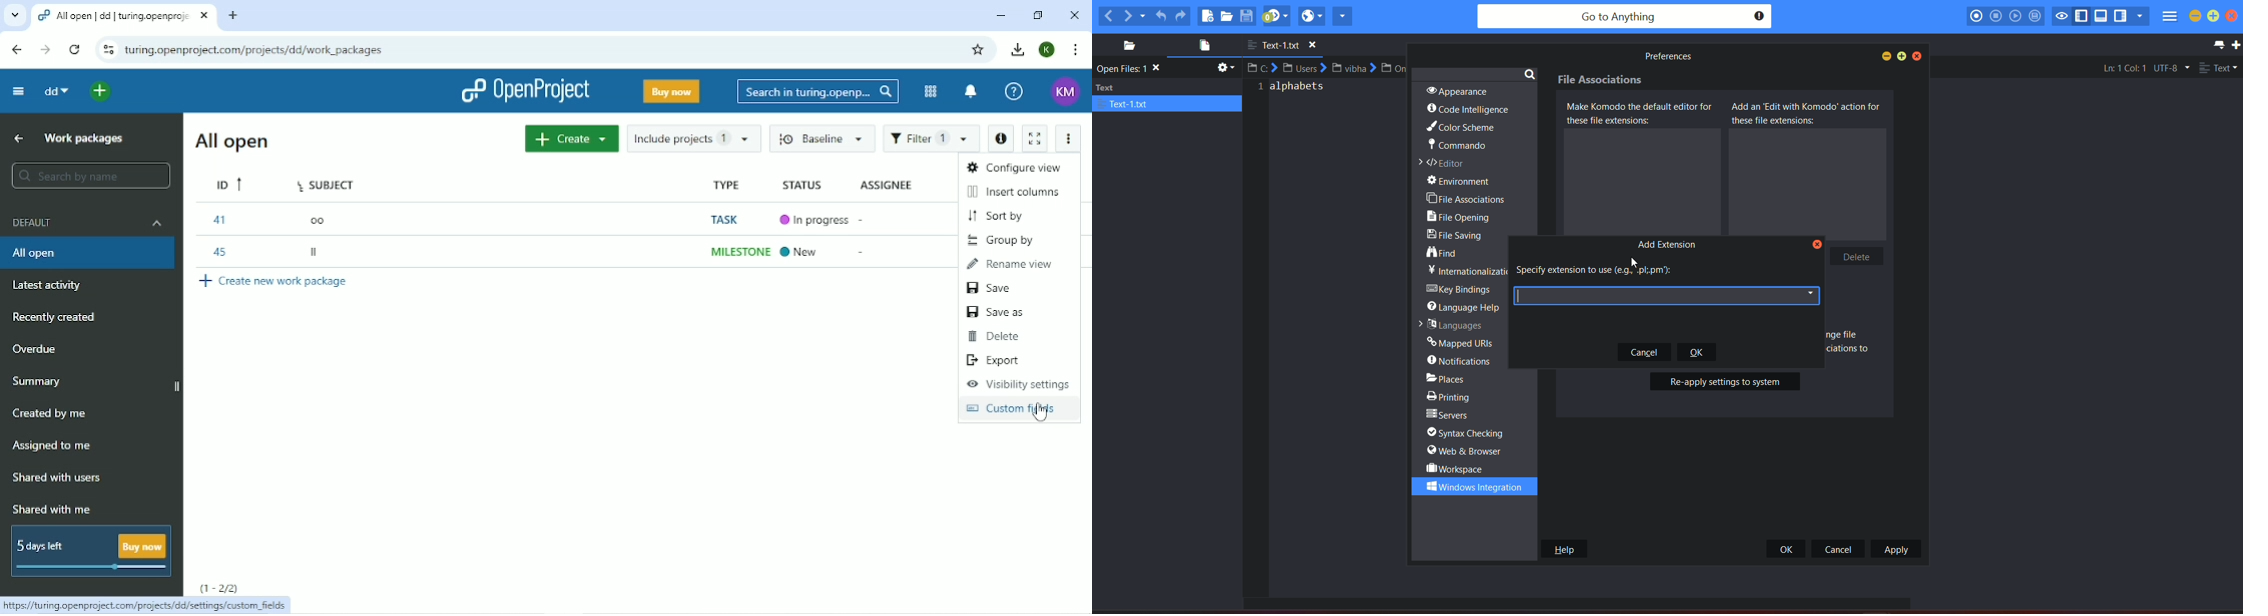 Image resolution: width=2268 pixels, height=616 pixels. What do you see at coordinates (330, 220) in the screenshot?
I see `Subject` at bounding box center [330, 220].